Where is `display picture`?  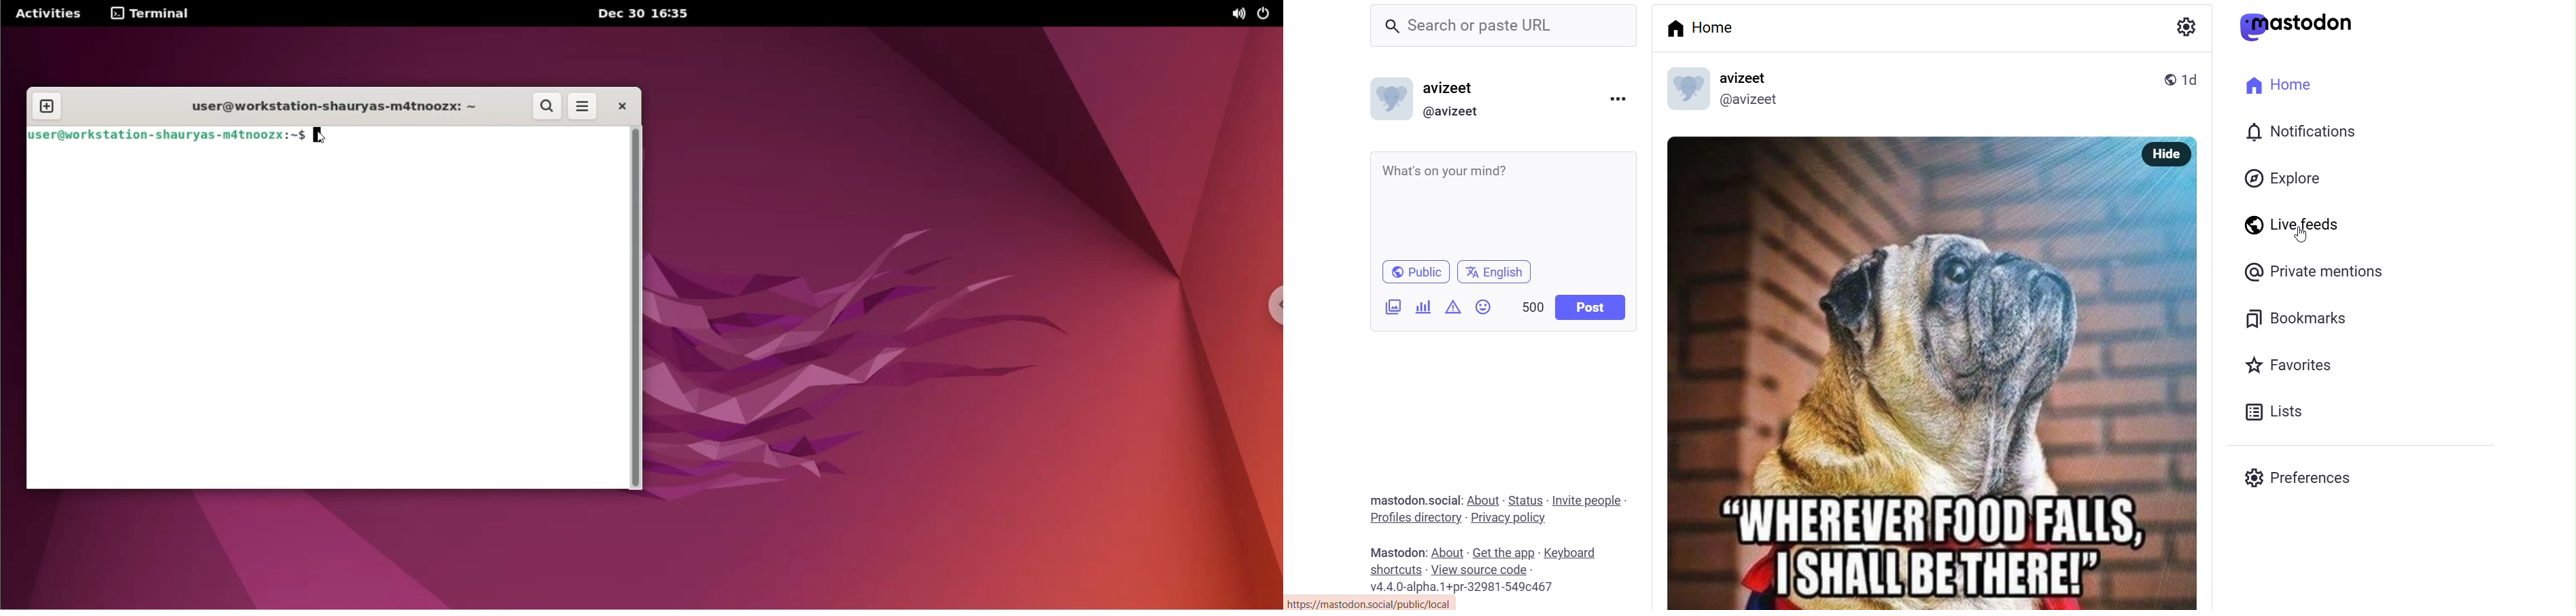 display picture is located at coordinates (1391, 99).